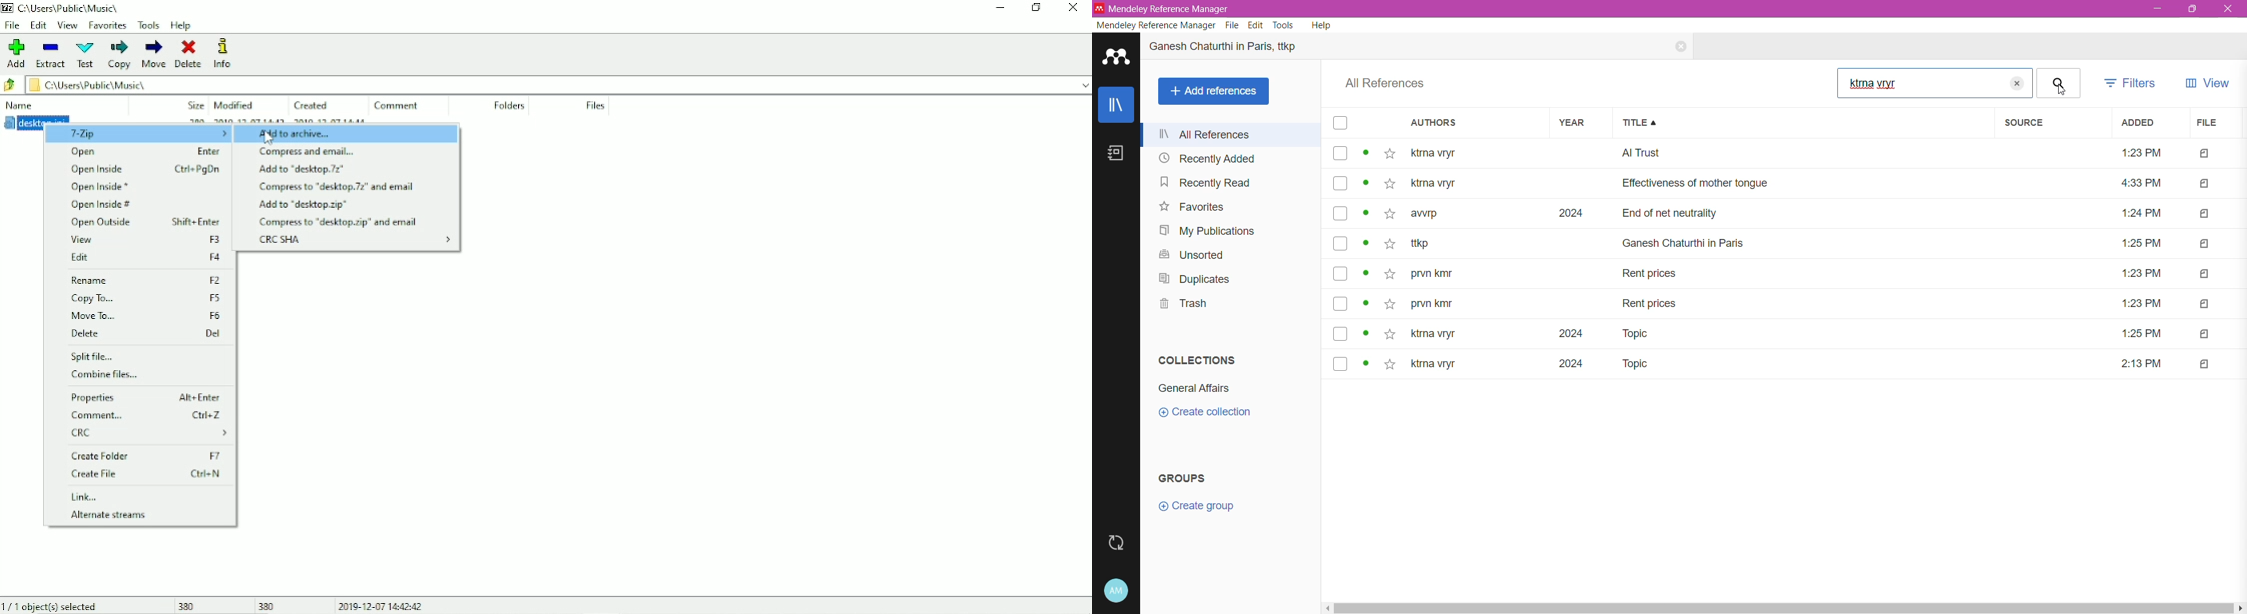 Image resolution: width=2268 pixels, height=616 pixels. Describe the element at coordinates (1391, 244) in the screenshot. I see `add to favorites` at that location.